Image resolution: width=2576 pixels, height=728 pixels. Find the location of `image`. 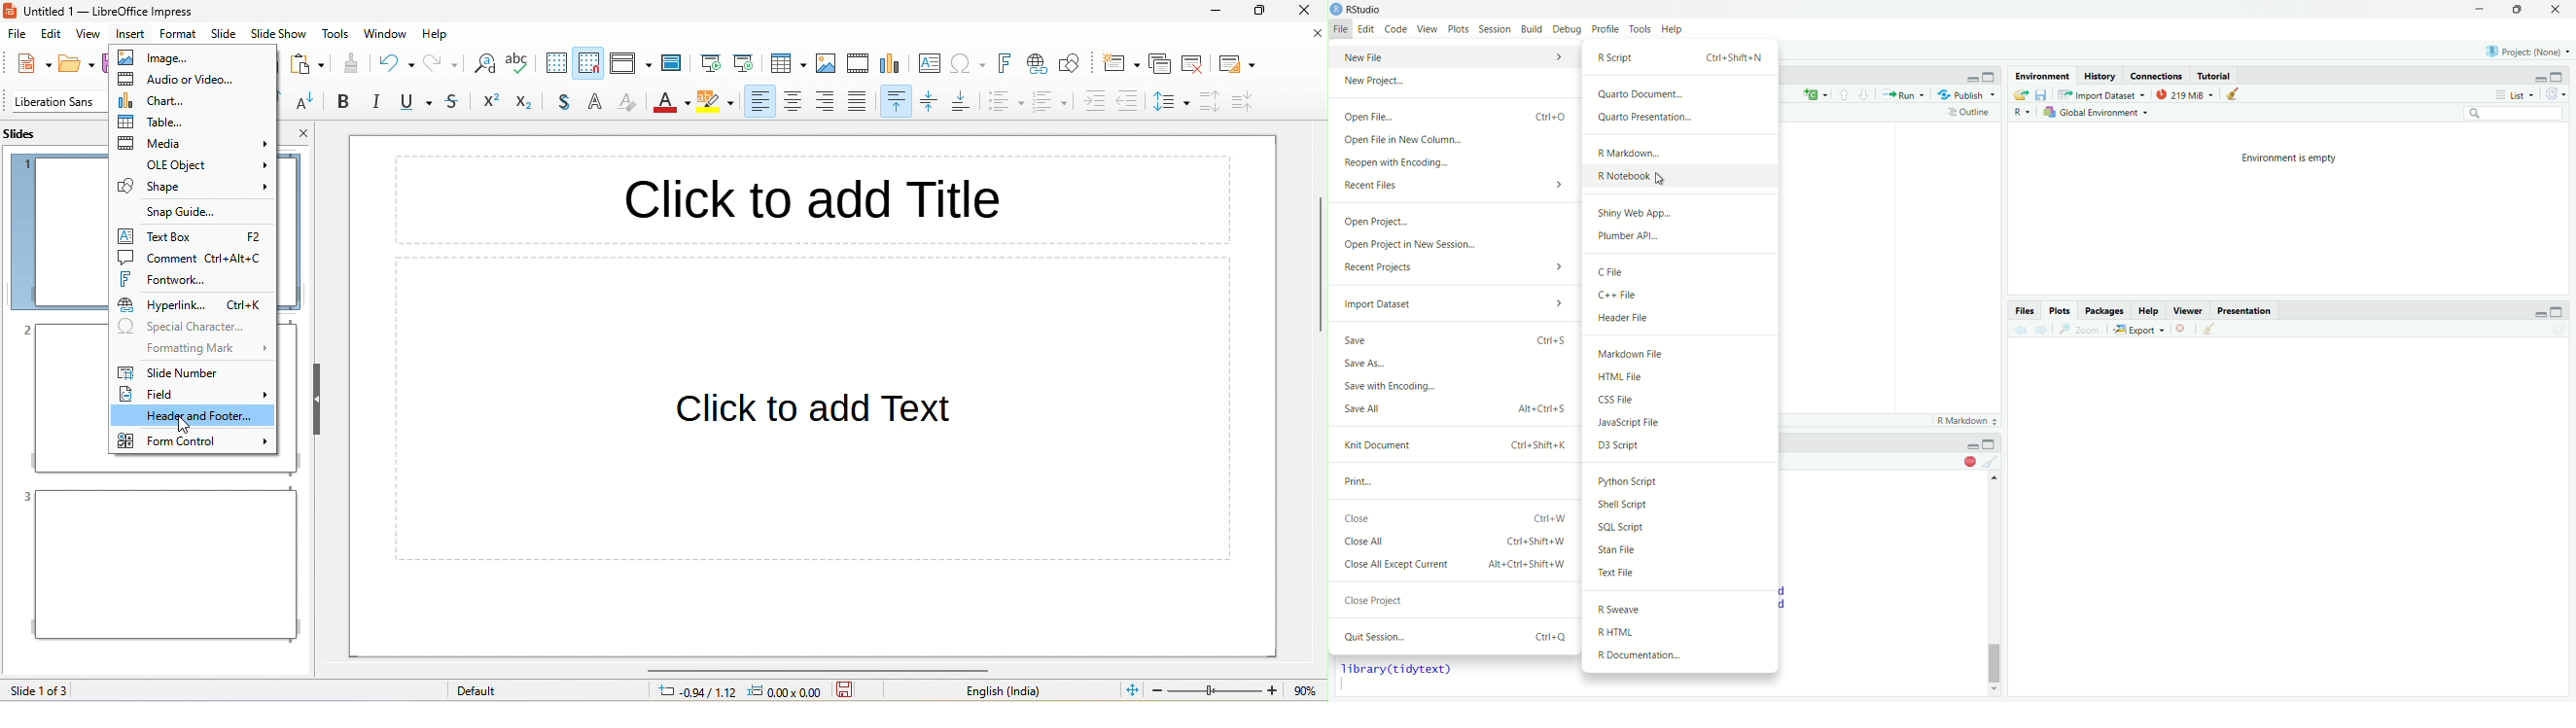

image is located at coordinates (828, 64).